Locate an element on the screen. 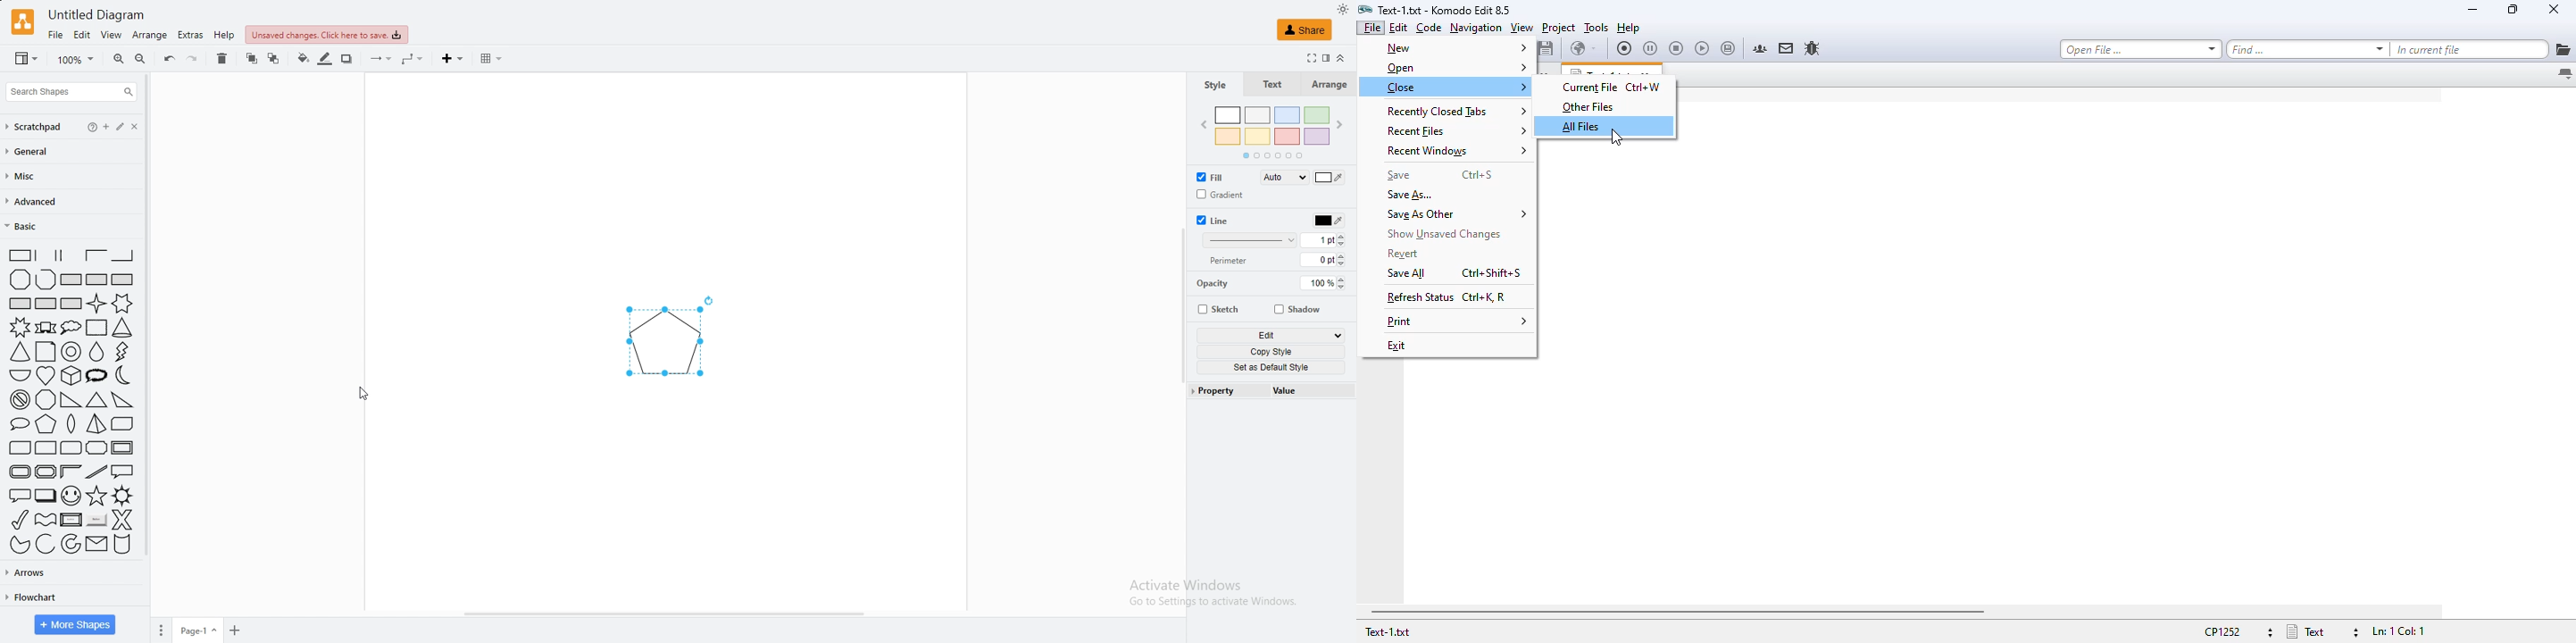 This screenshot has width=2576, height=644. new is located at coordinates (1456, 47).